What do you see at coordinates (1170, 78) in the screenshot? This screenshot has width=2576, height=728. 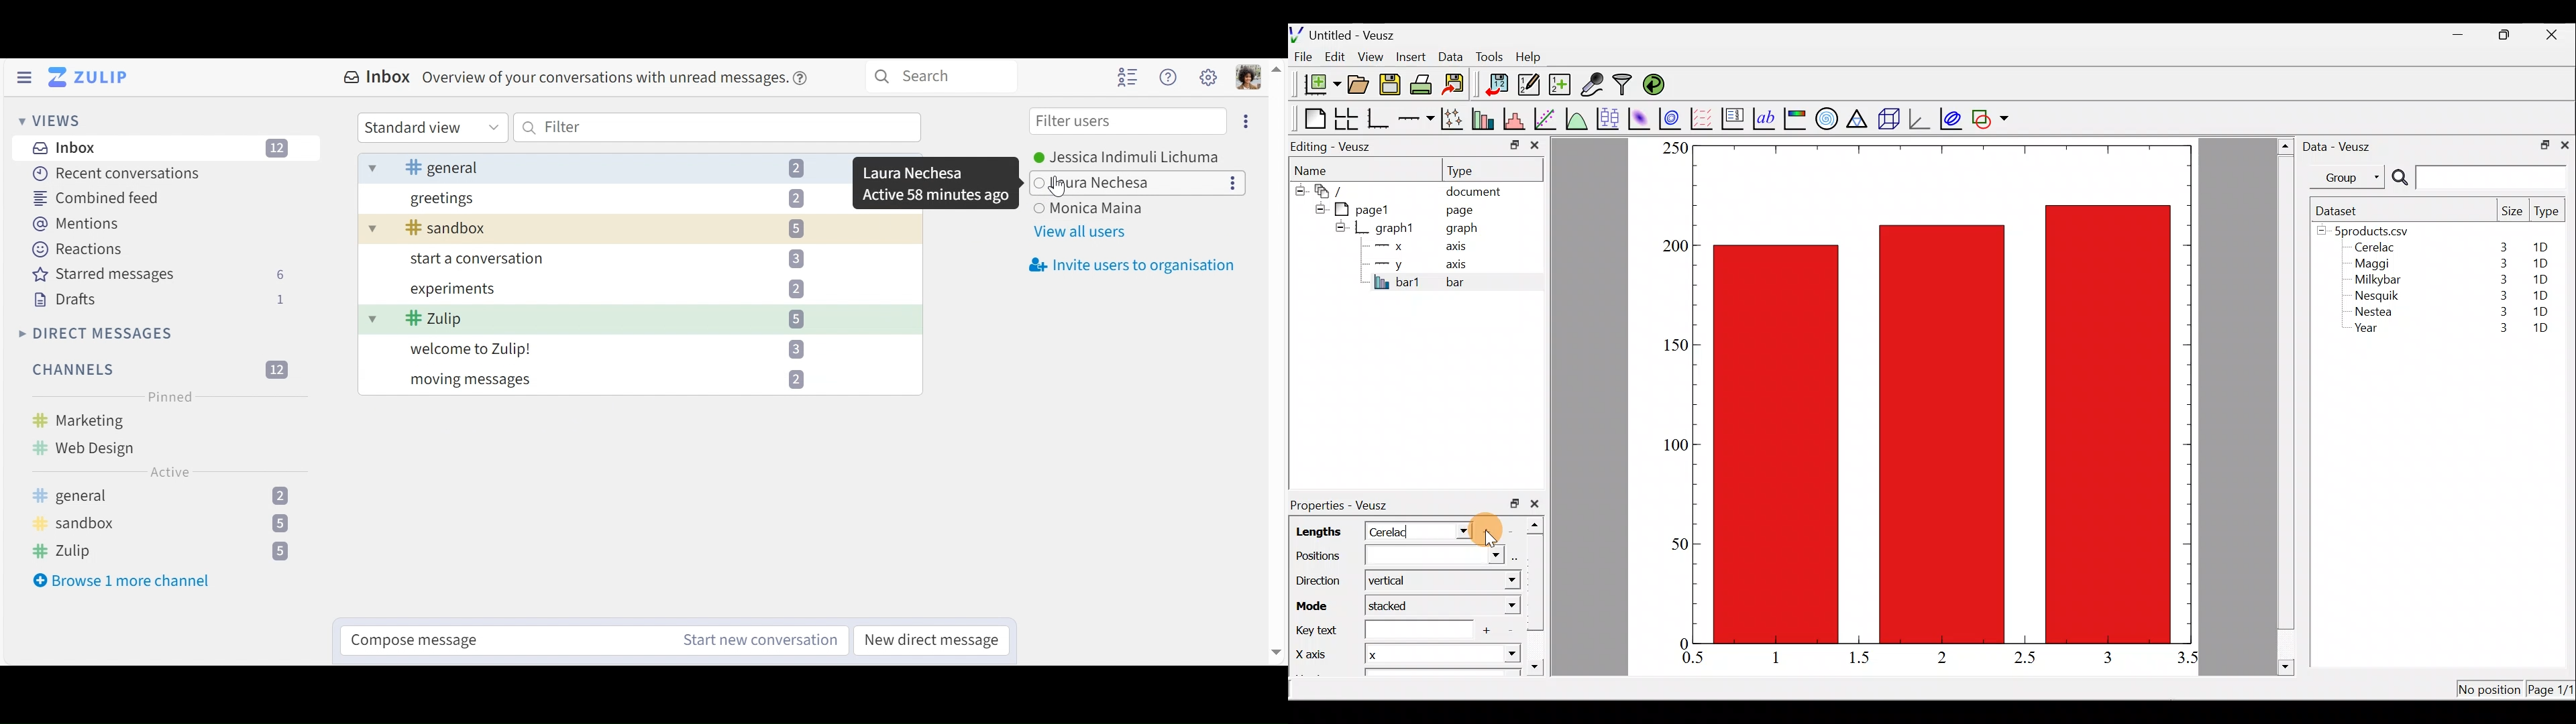 I see `Help menu` at bounding box center [1170, 78].